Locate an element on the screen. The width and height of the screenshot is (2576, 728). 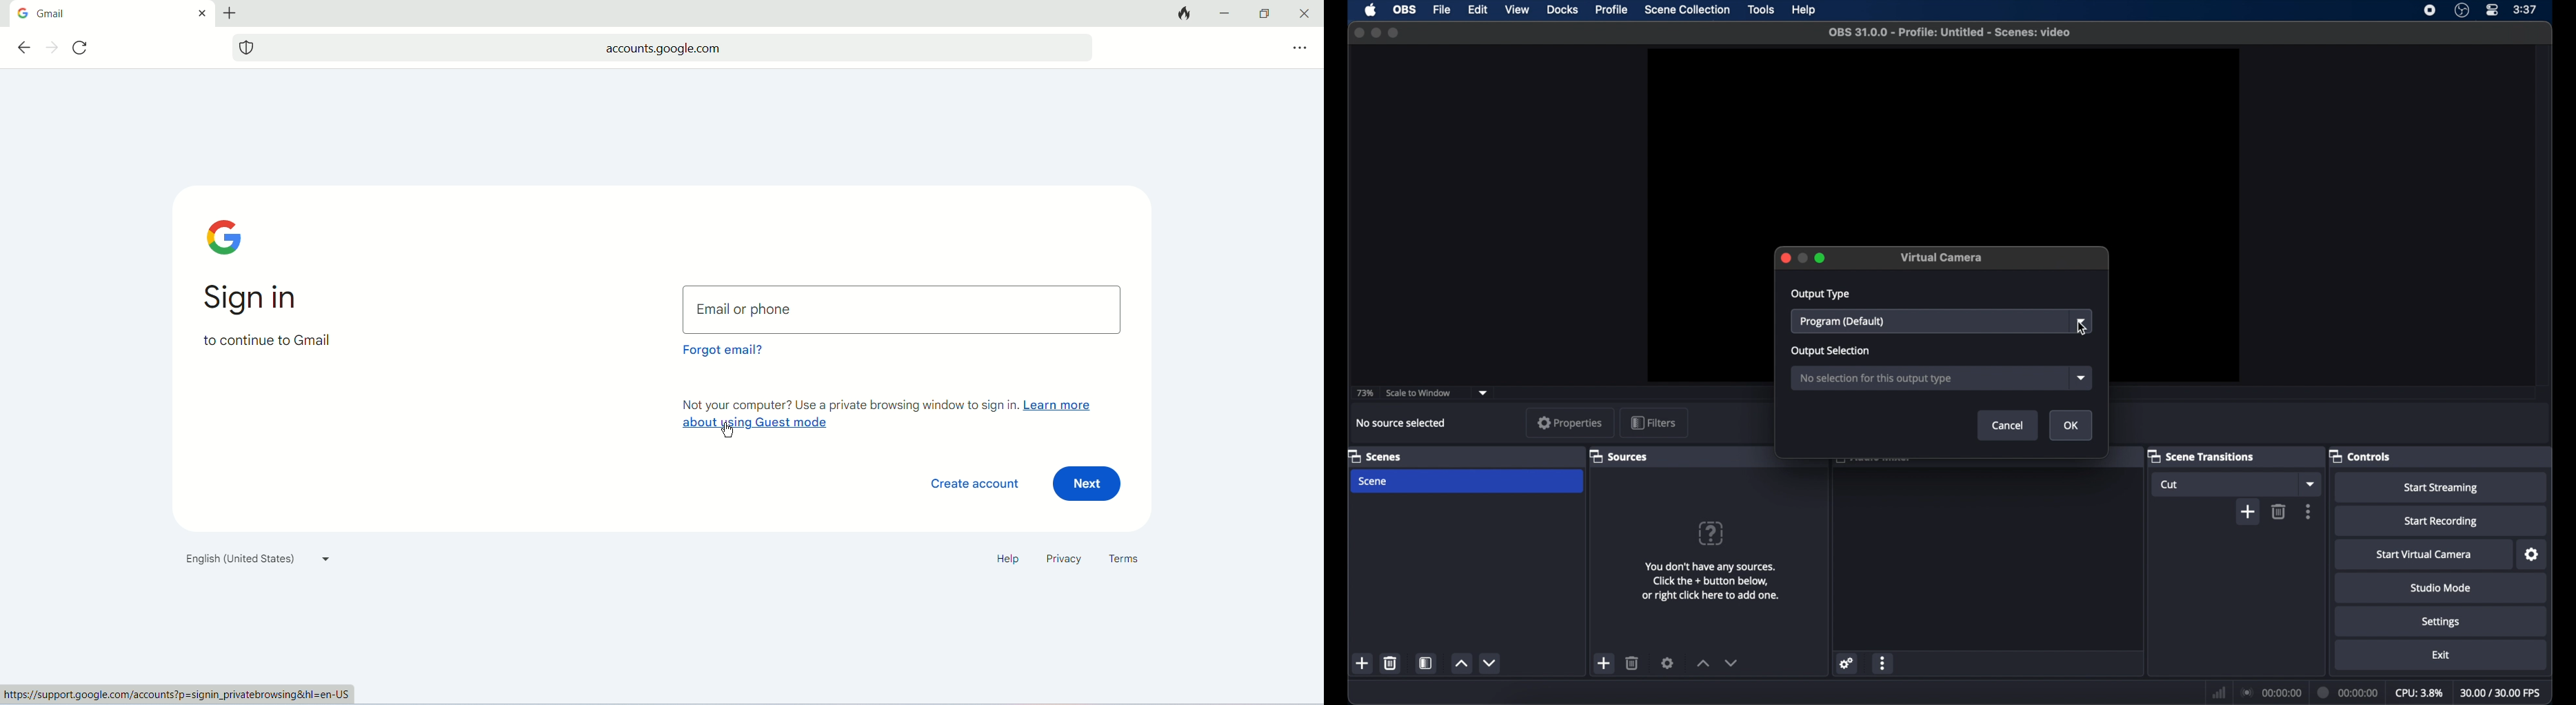
profile is located at coordinates (1614, 9).